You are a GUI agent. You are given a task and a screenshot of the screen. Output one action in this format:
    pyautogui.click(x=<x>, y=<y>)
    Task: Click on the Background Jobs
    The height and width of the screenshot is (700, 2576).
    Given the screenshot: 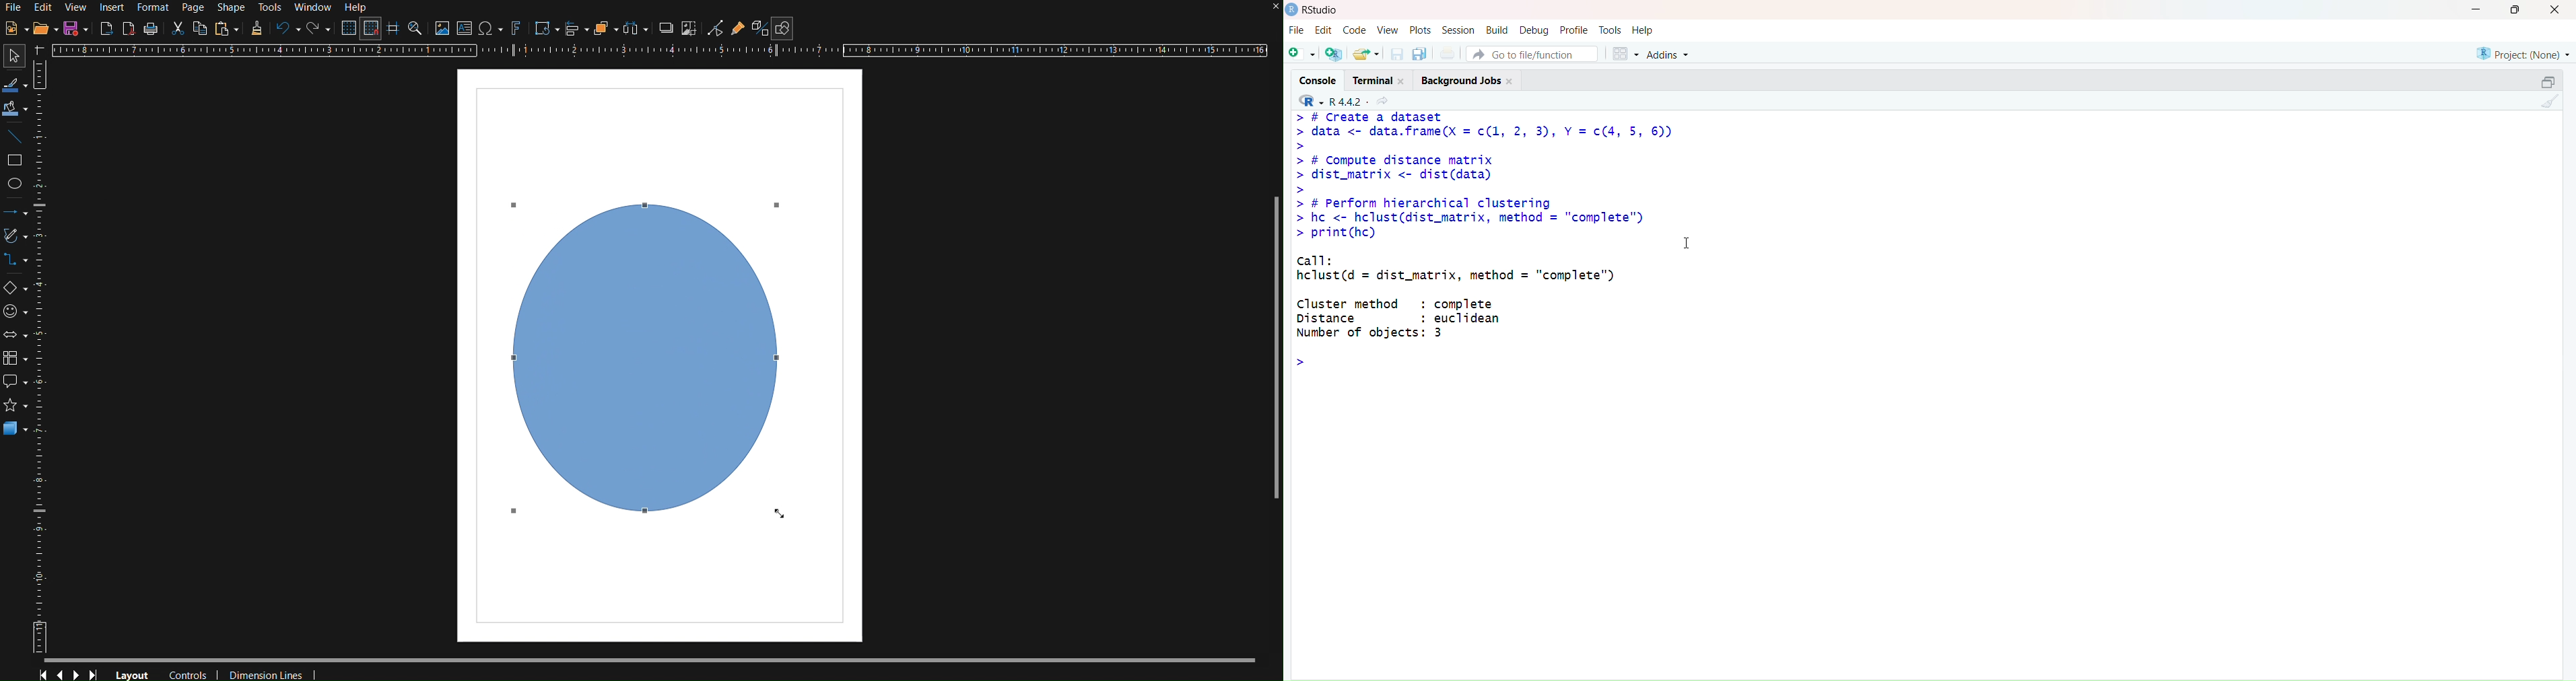 What is the action you would take?
    pyautogui.click(x=1465, y=78)
    